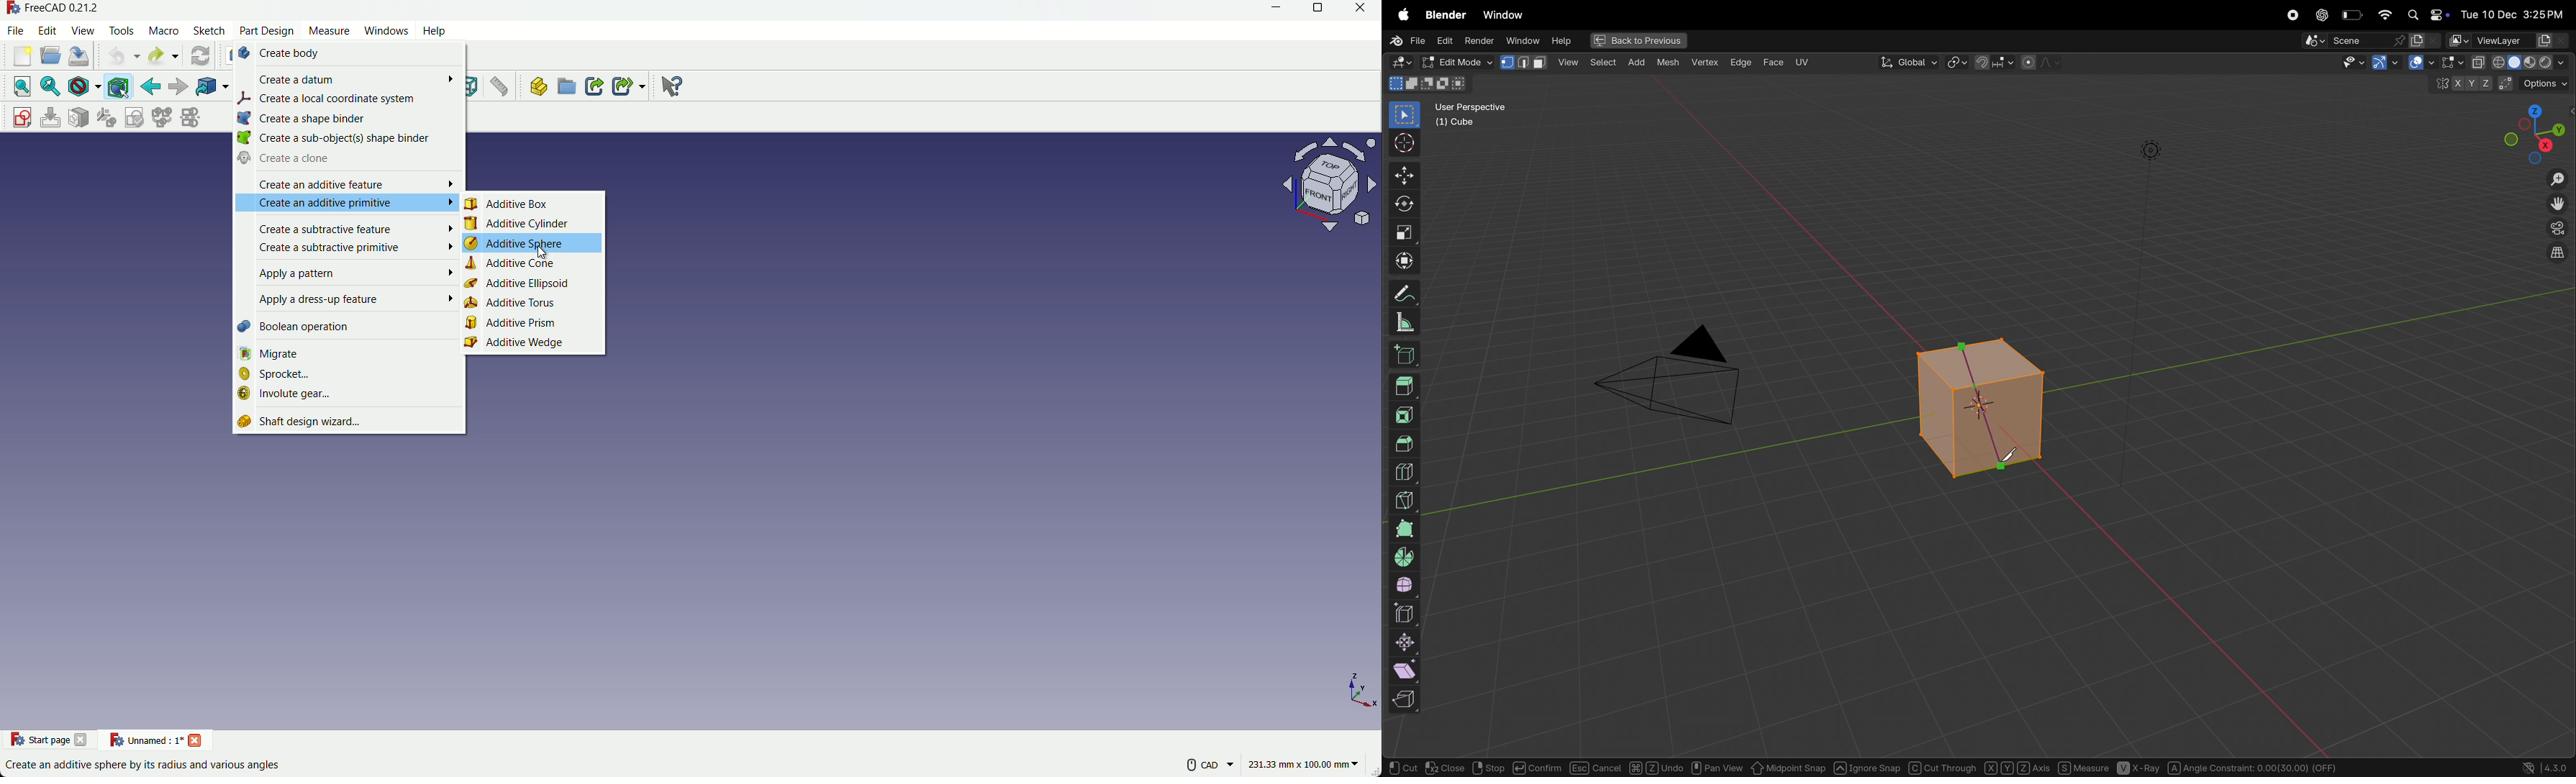 The image size is (2576, 784). Describe the element at coordinates (1405, 498) in the screenshot. I see `knife` at that location.